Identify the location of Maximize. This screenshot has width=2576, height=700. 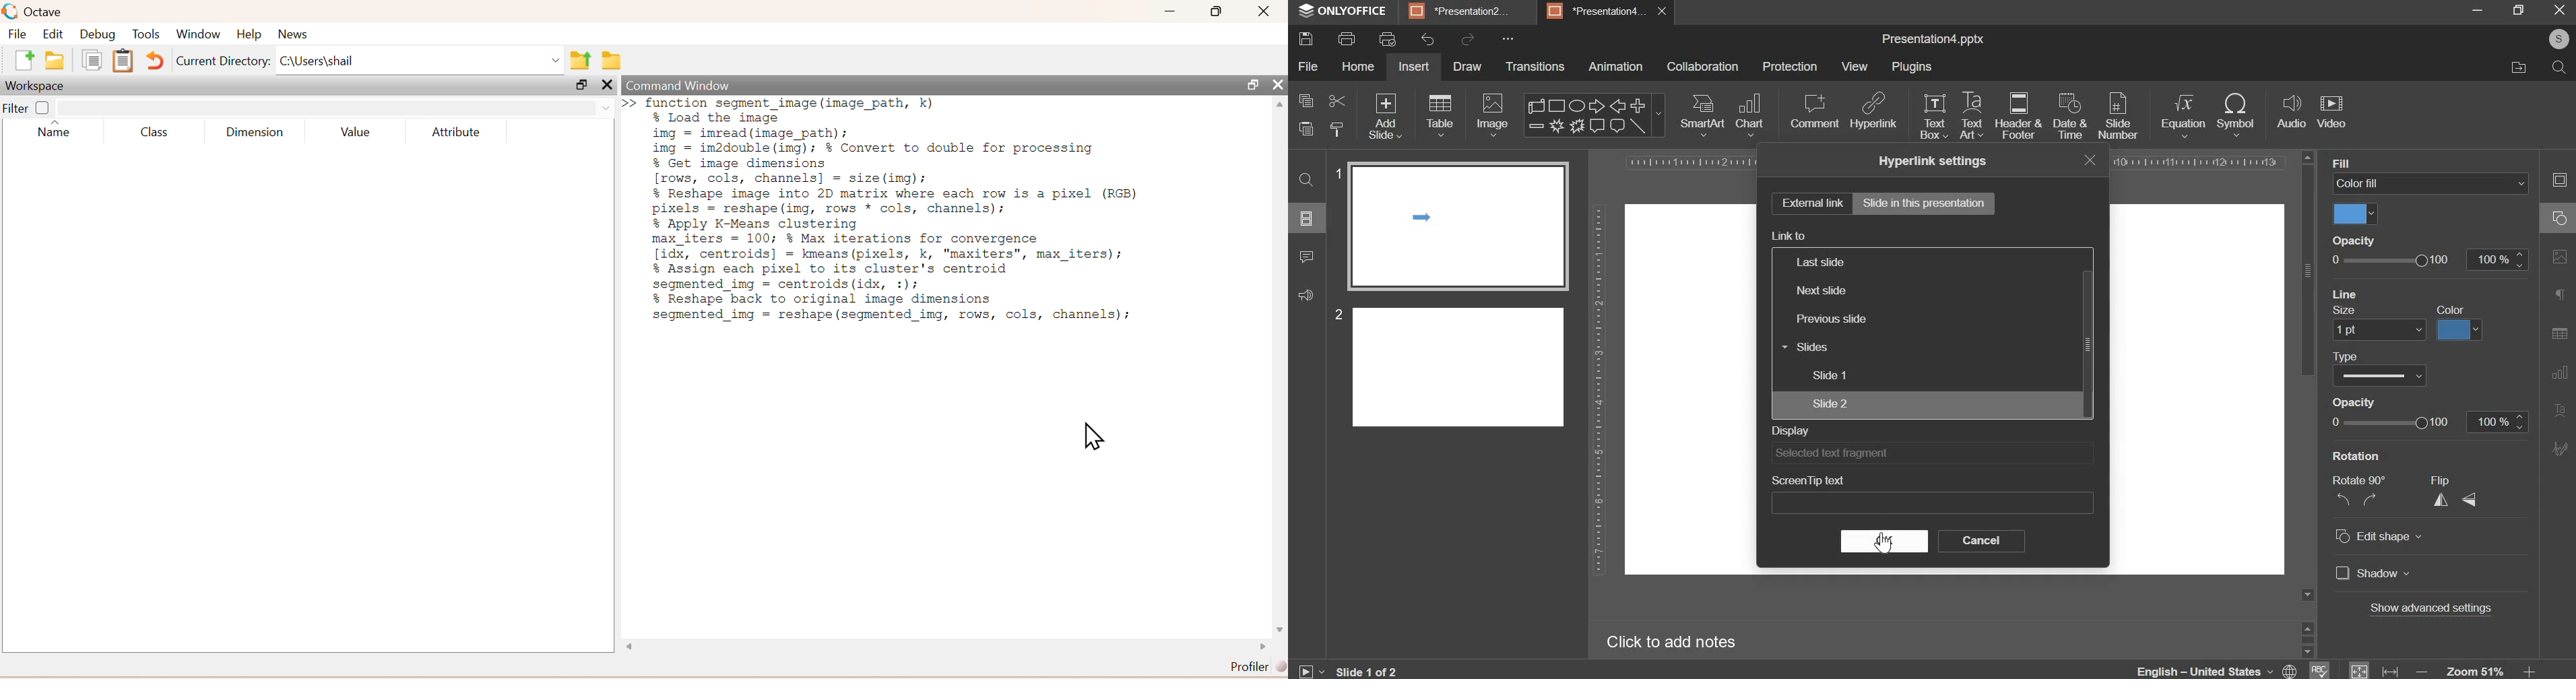
(1218, 11).